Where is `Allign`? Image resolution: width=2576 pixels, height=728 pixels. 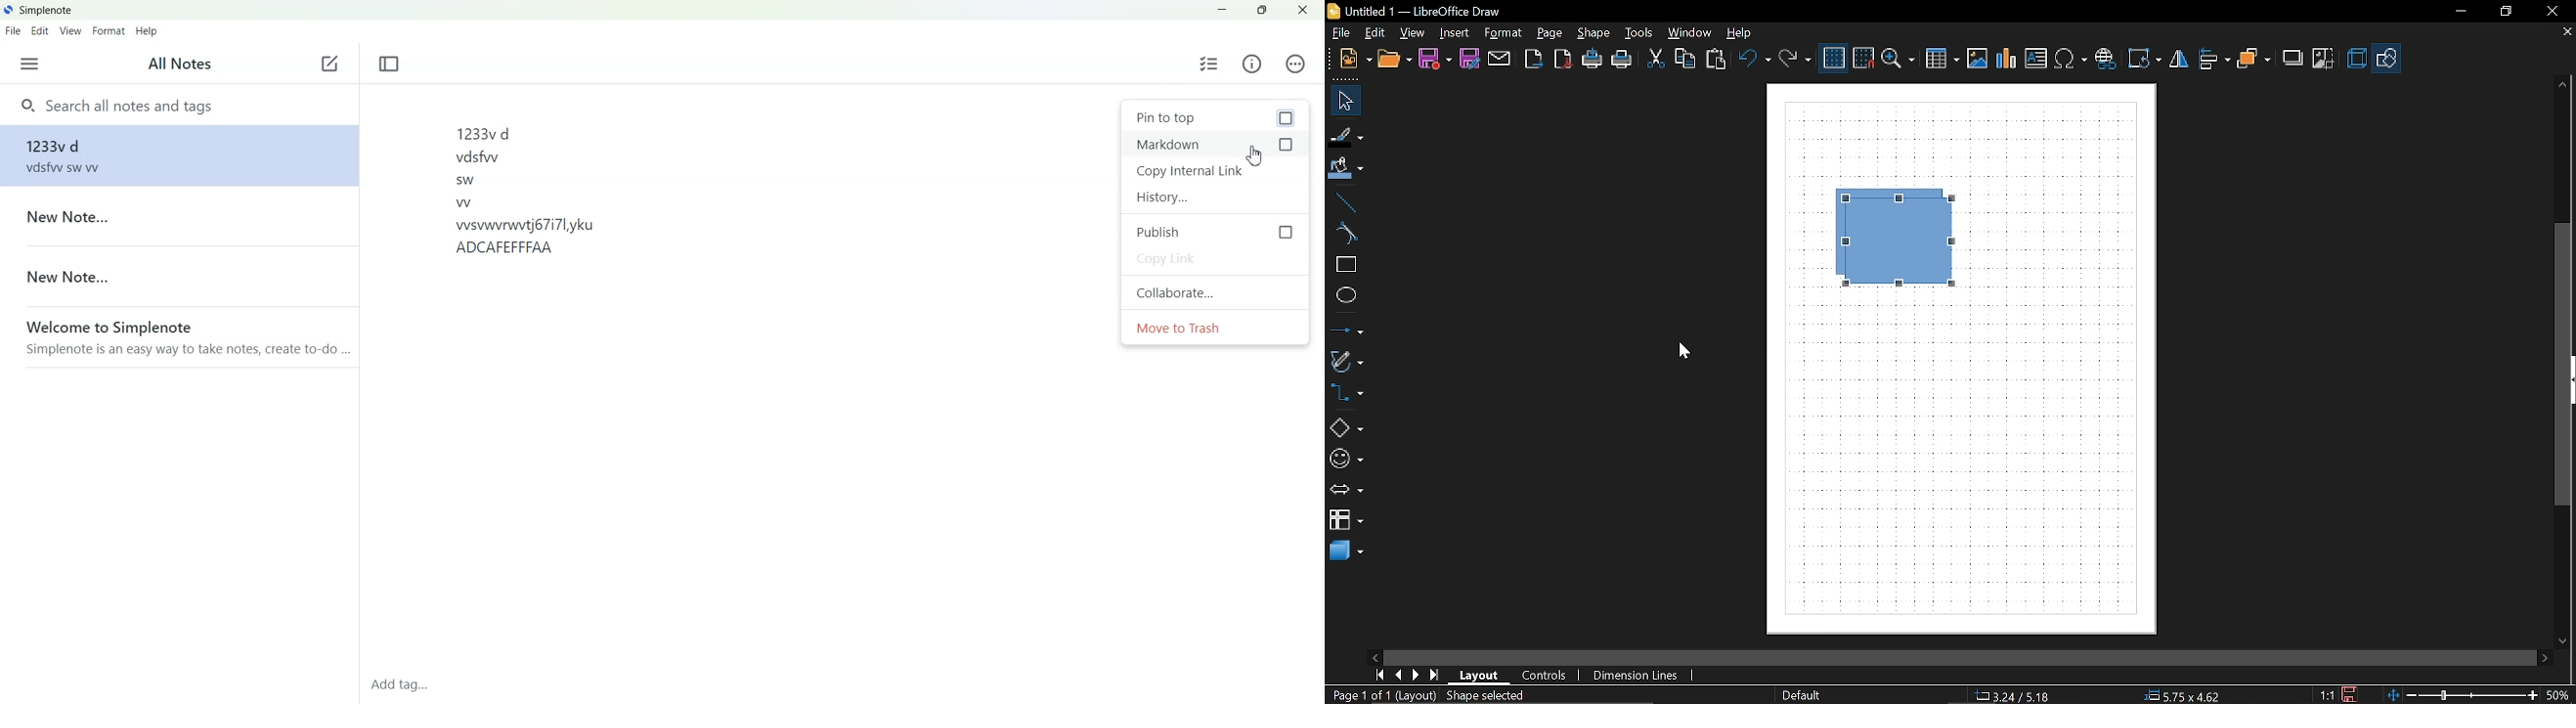
Allign is located at coordinates (2214, 60).